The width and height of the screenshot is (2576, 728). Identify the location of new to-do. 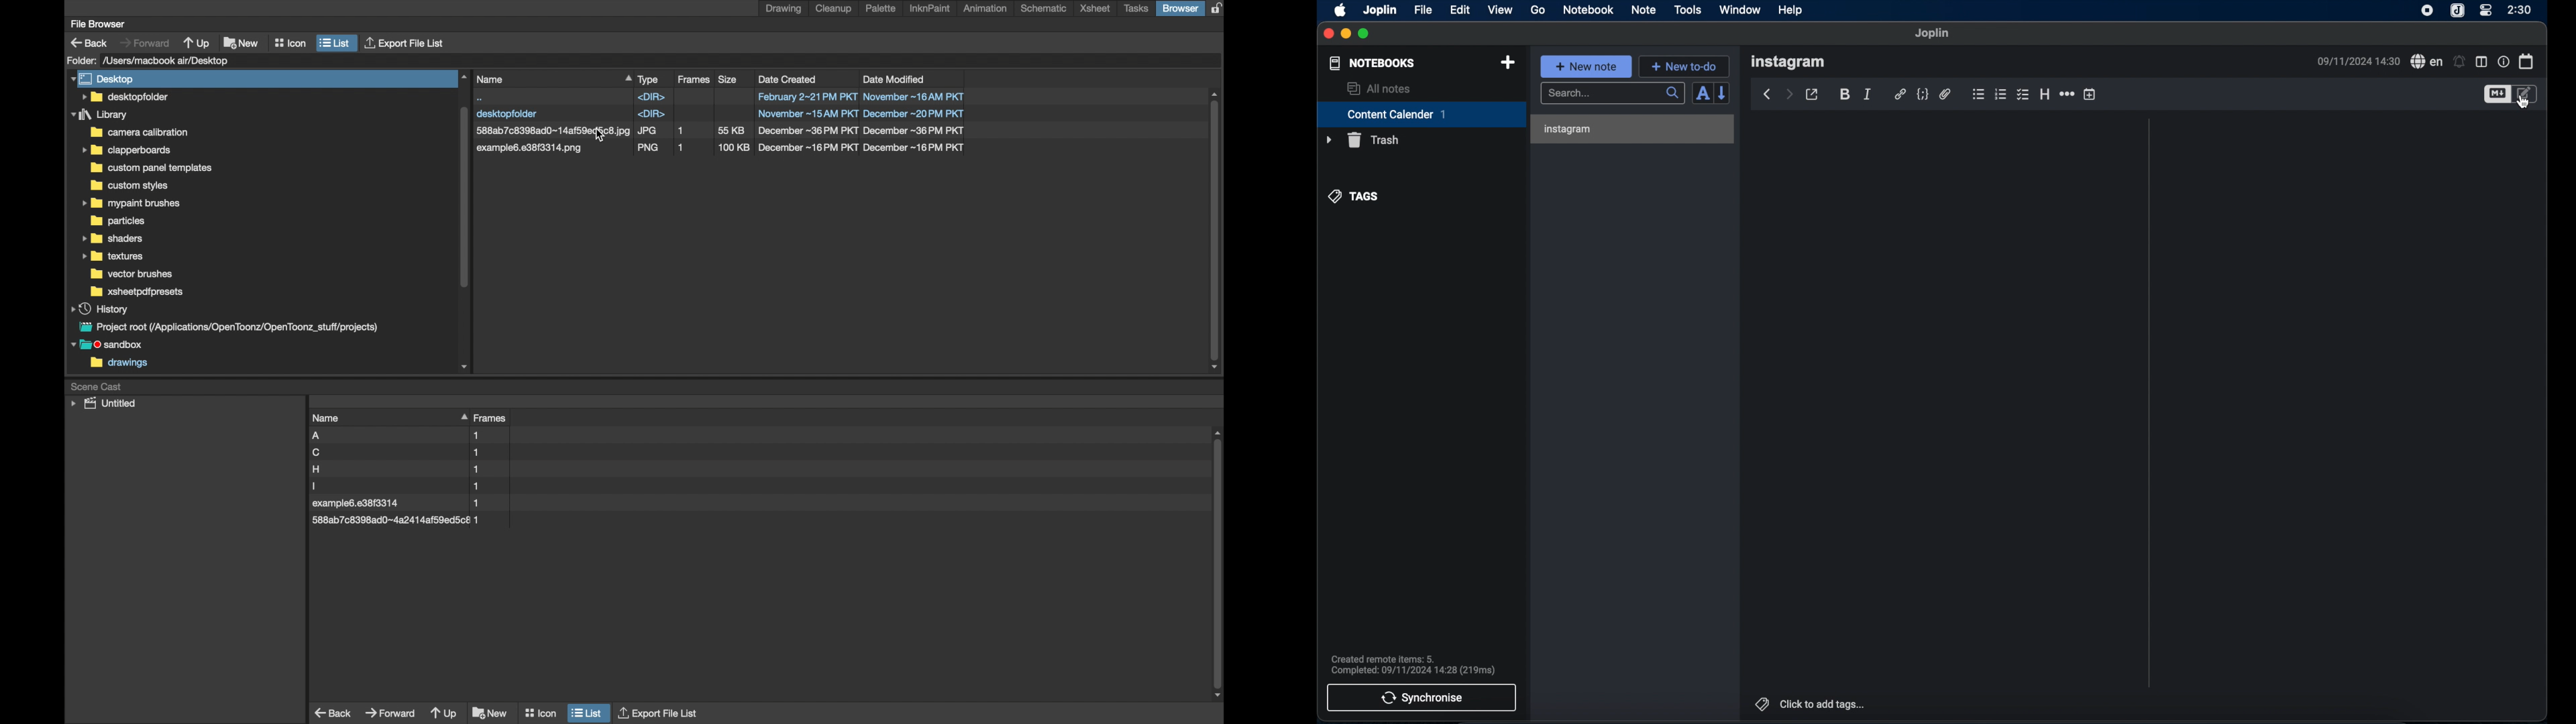
(1684, 66).